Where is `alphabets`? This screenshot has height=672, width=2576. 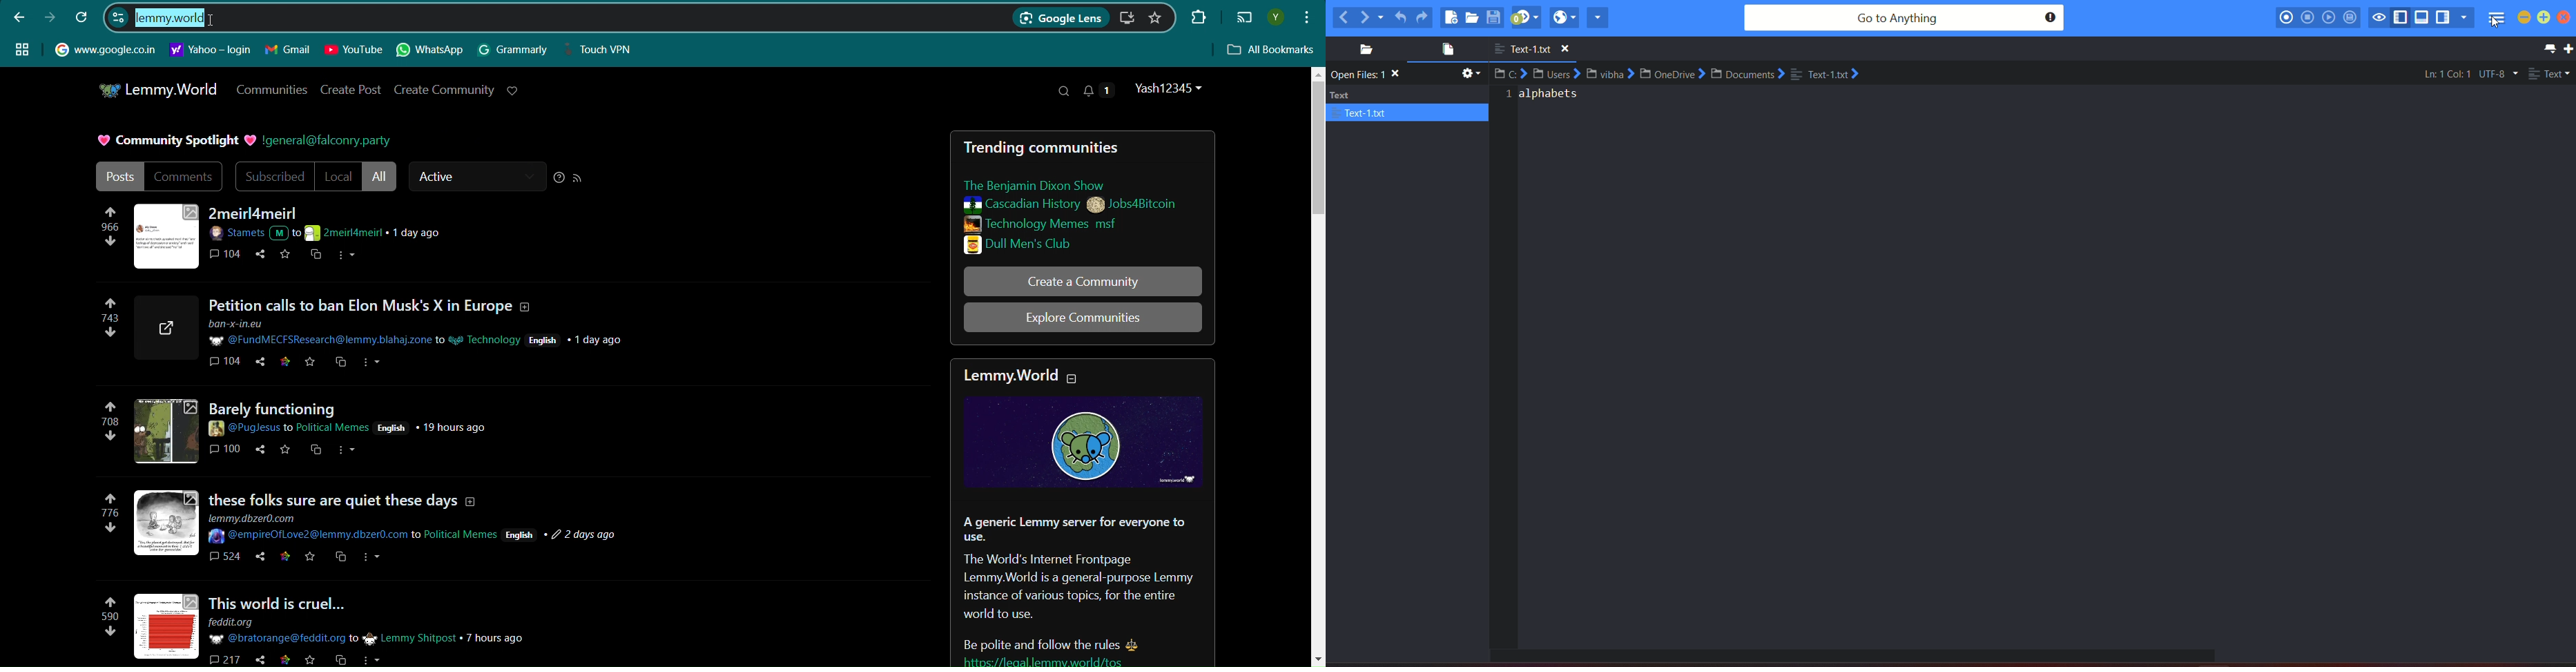 alphabets is located at coordinates (1546, 98).